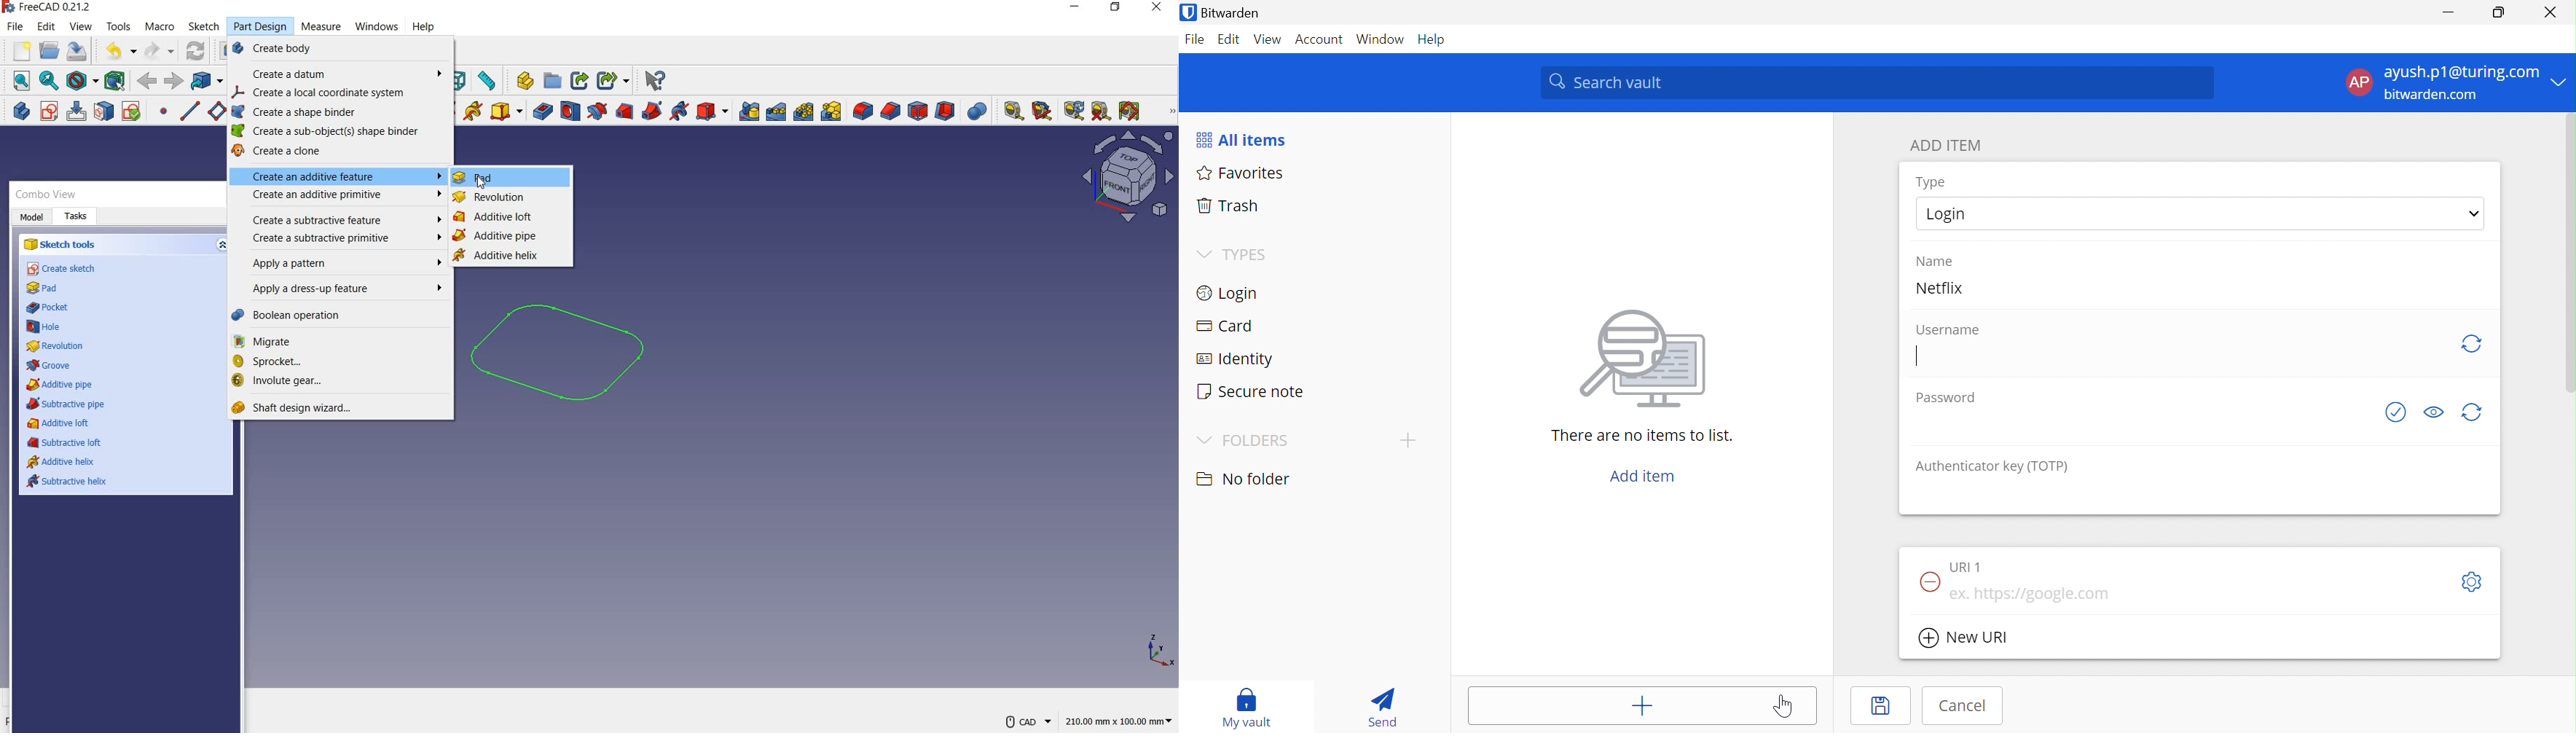 This screenshot has width=2576, height=756. What do you see at coordinates (60, 423) in the screenshot?
I see `additive loft` at bounding box center [60, 423].